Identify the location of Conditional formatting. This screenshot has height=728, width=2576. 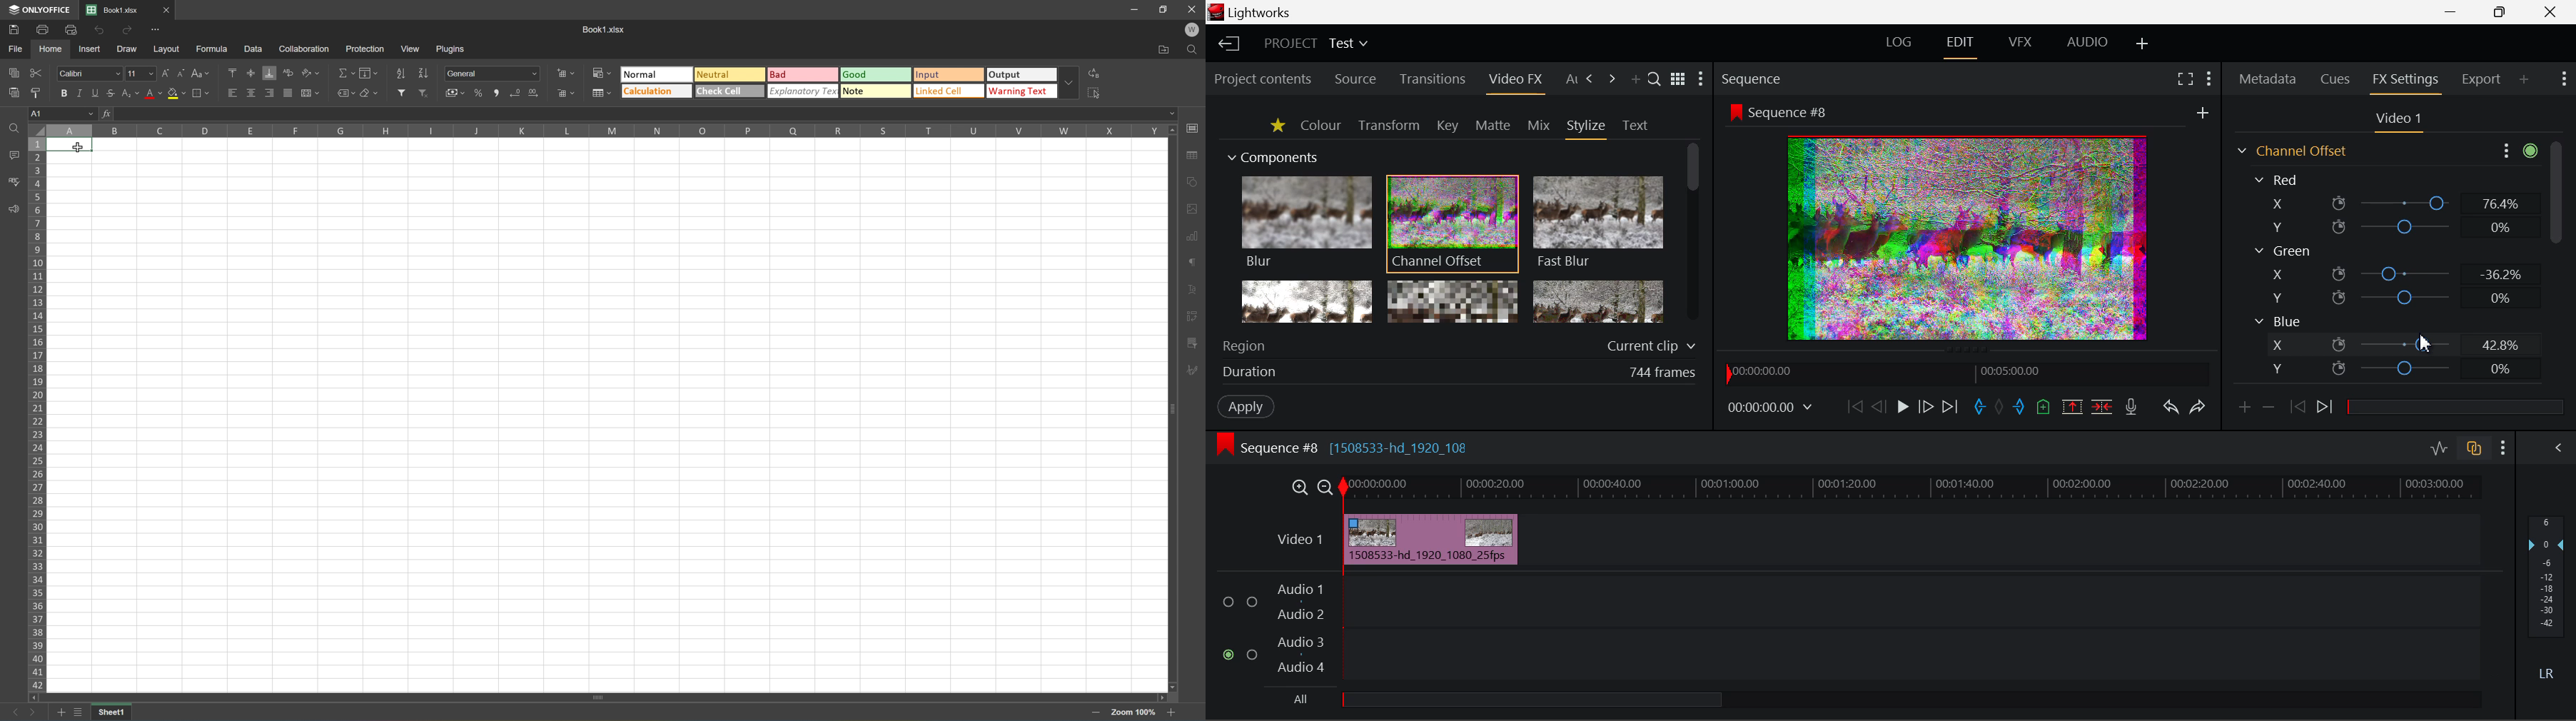
(602, 73).